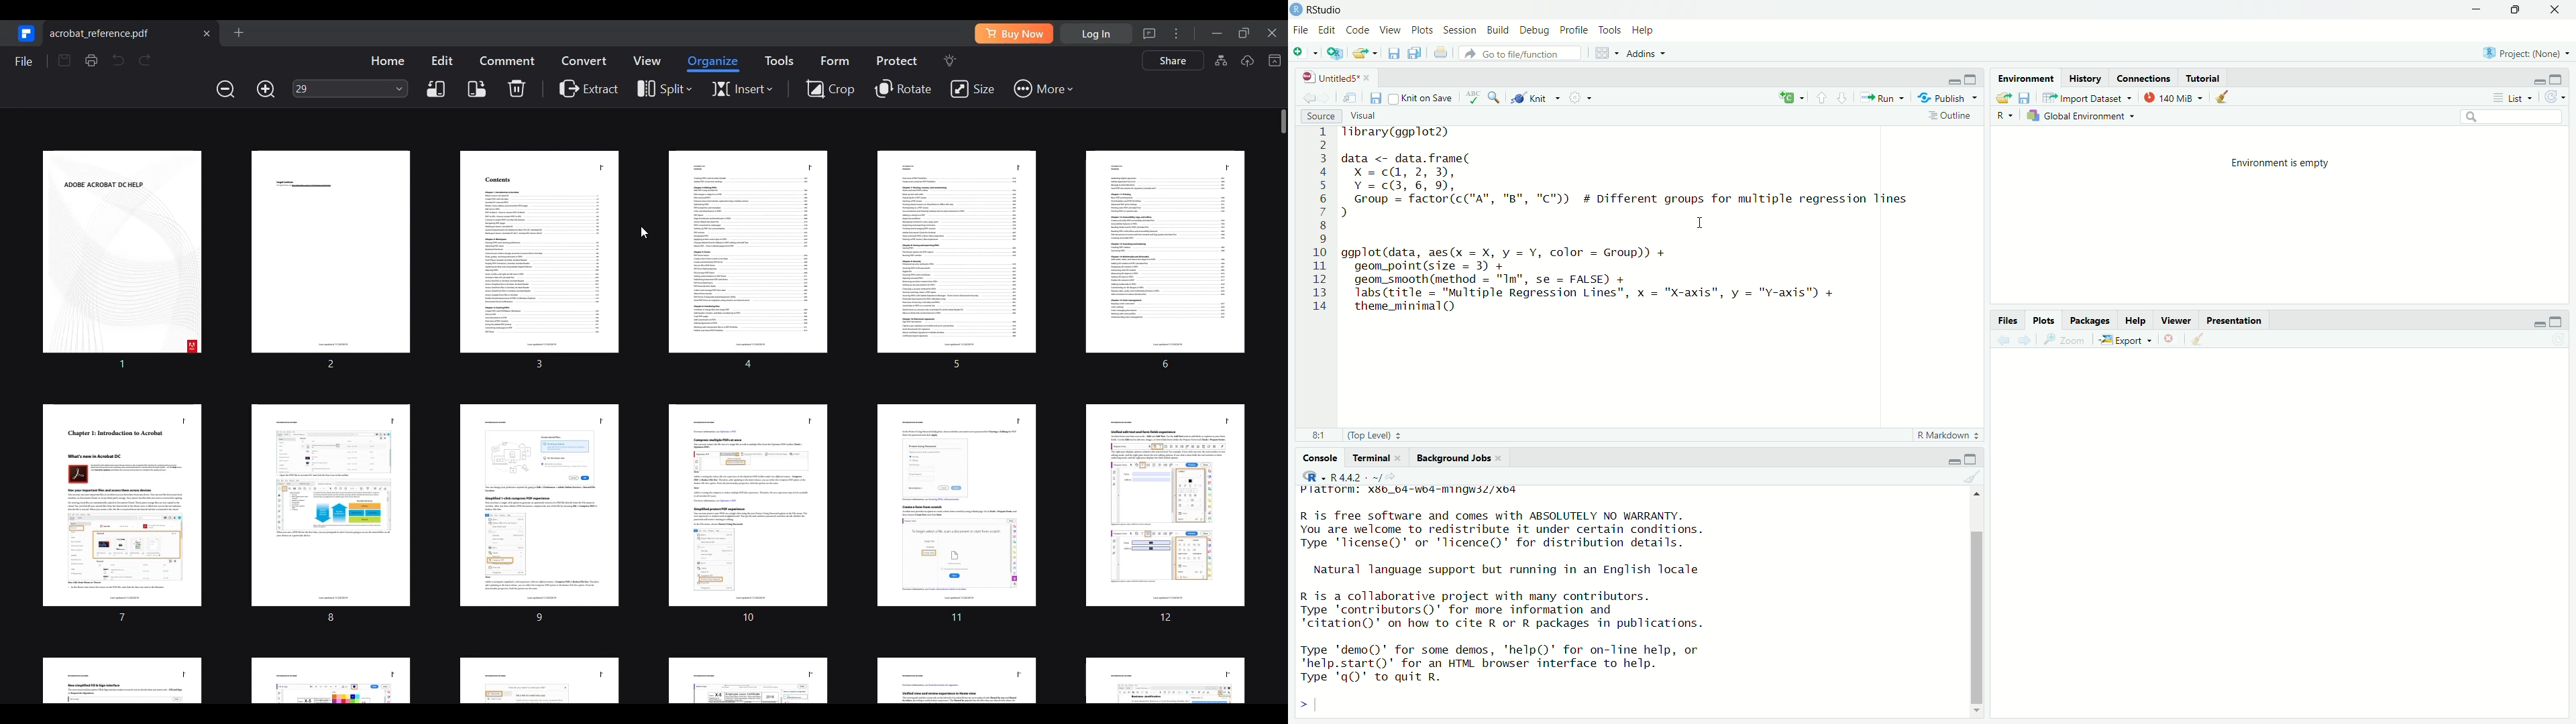  What do you see at coordinates (2169, 340) in the screenshot?
I see `close` at bounding box center [2169, 340].